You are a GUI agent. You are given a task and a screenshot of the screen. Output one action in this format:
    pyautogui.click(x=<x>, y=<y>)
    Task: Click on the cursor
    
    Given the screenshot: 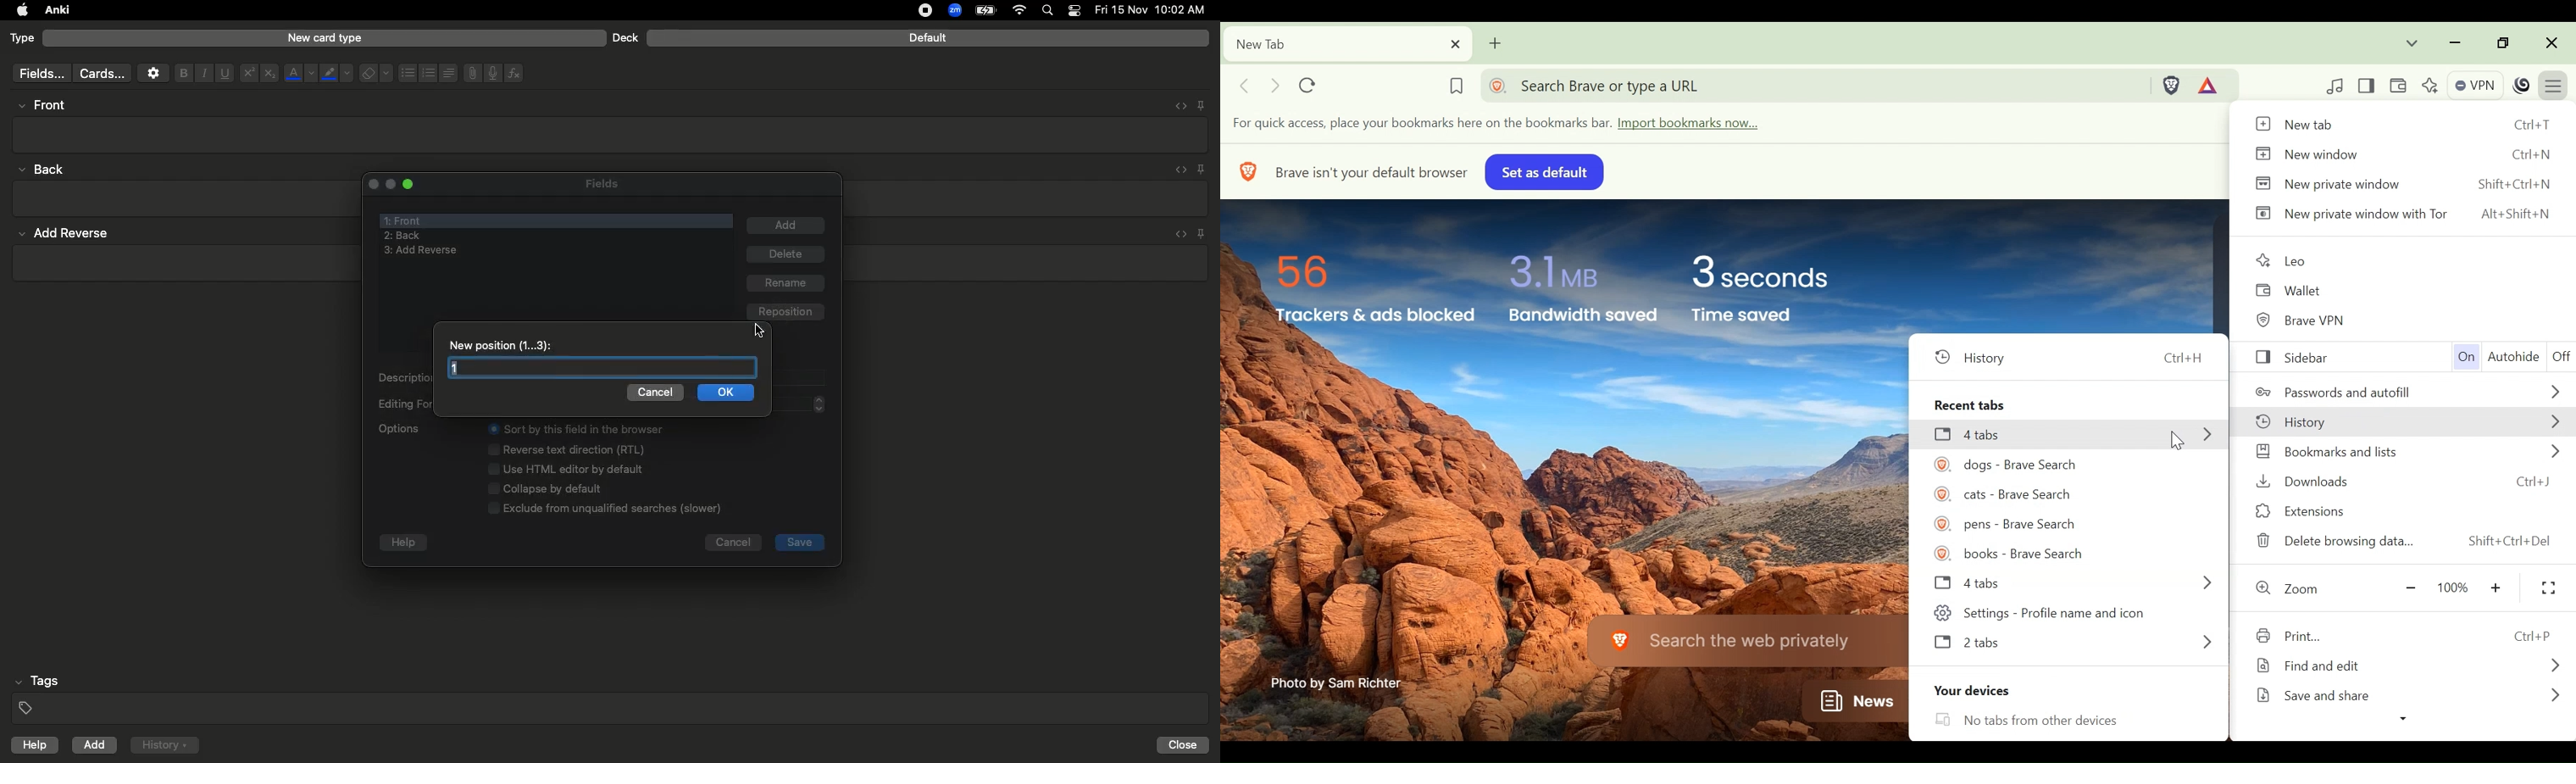 What is the action you would take?
    pyautogui.click(x=760, y=331)
    